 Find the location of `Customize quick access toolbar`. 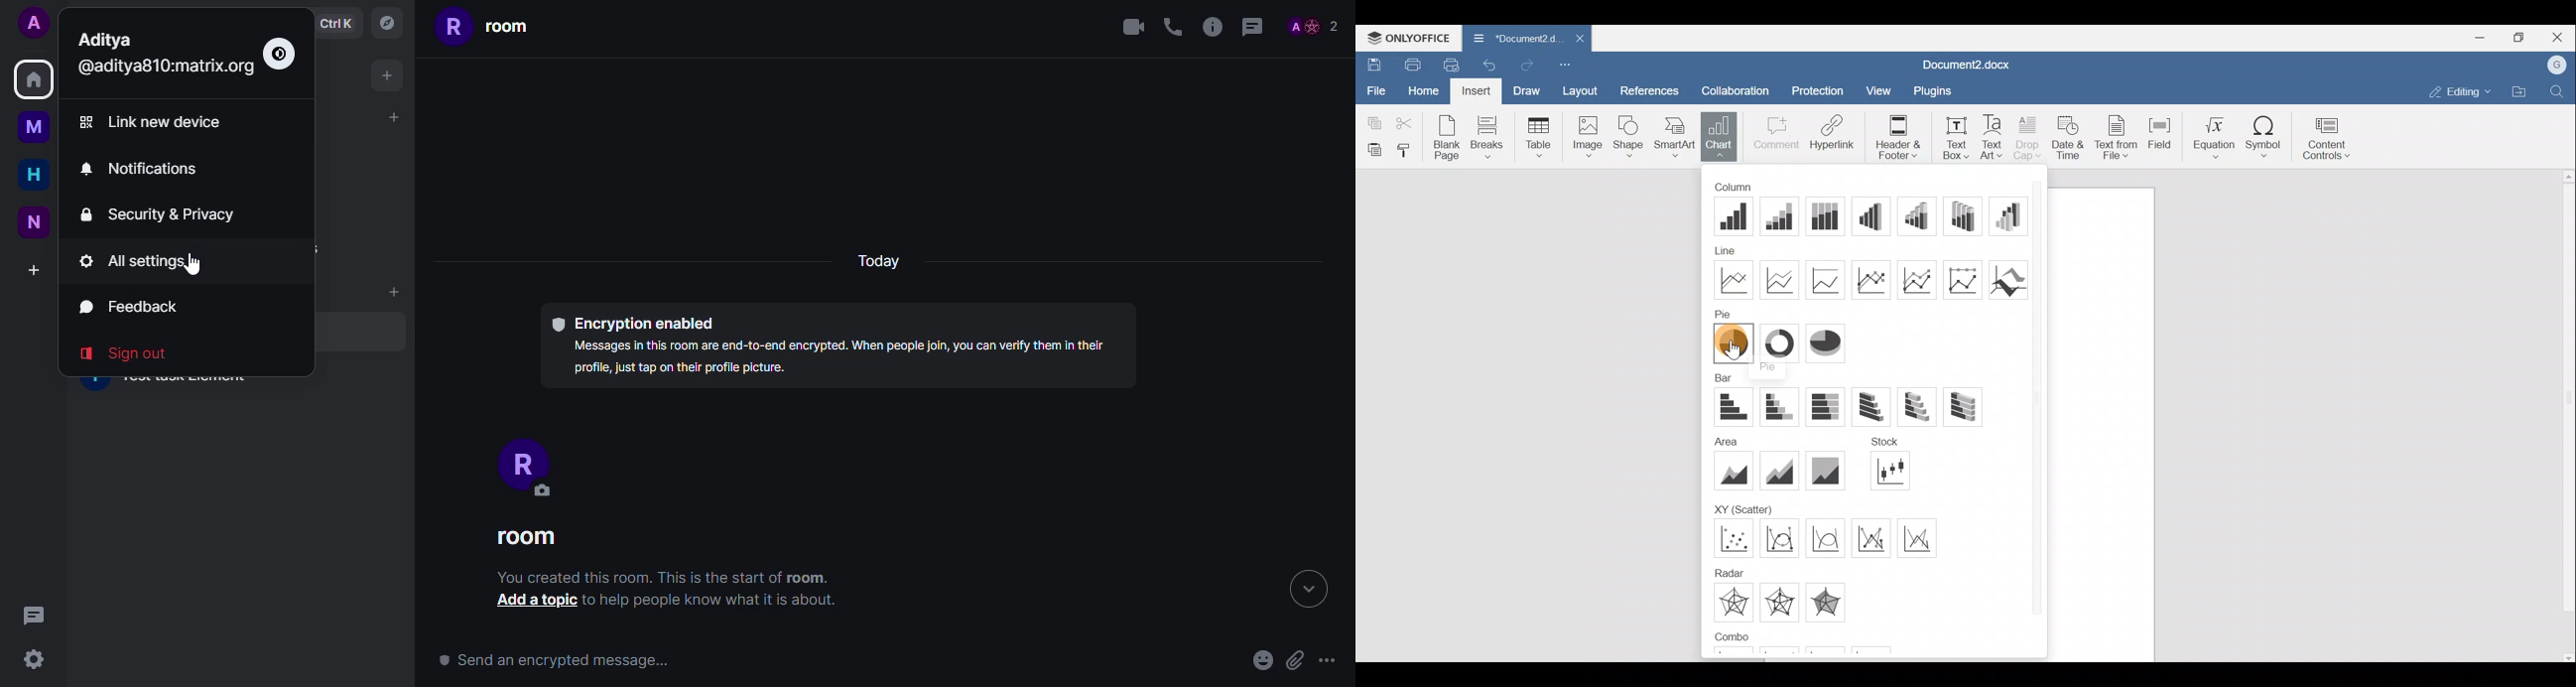

Customize quick access toolbar is located at coordinates (1570, 65).